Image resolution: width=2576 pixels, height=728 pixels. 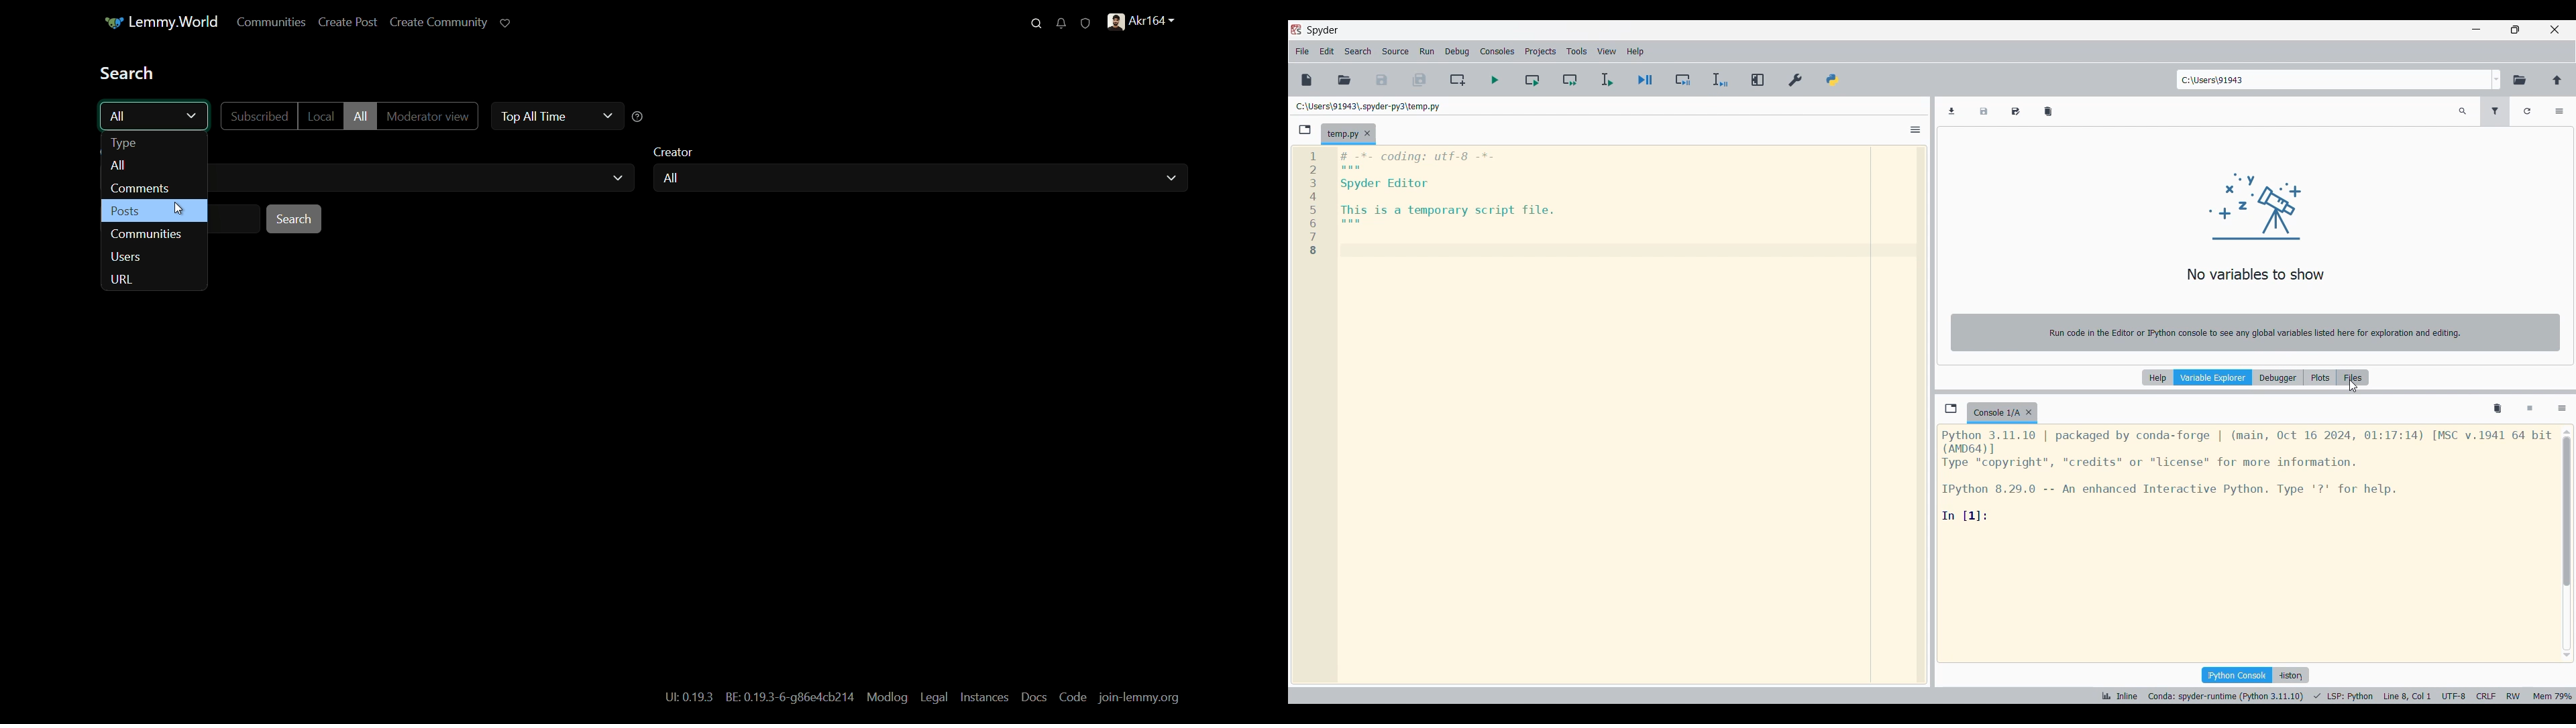 What do you see at coordinates (1532, 79) in the screenshot?
I see `Run current cell` at bounding box center [1532, 79].